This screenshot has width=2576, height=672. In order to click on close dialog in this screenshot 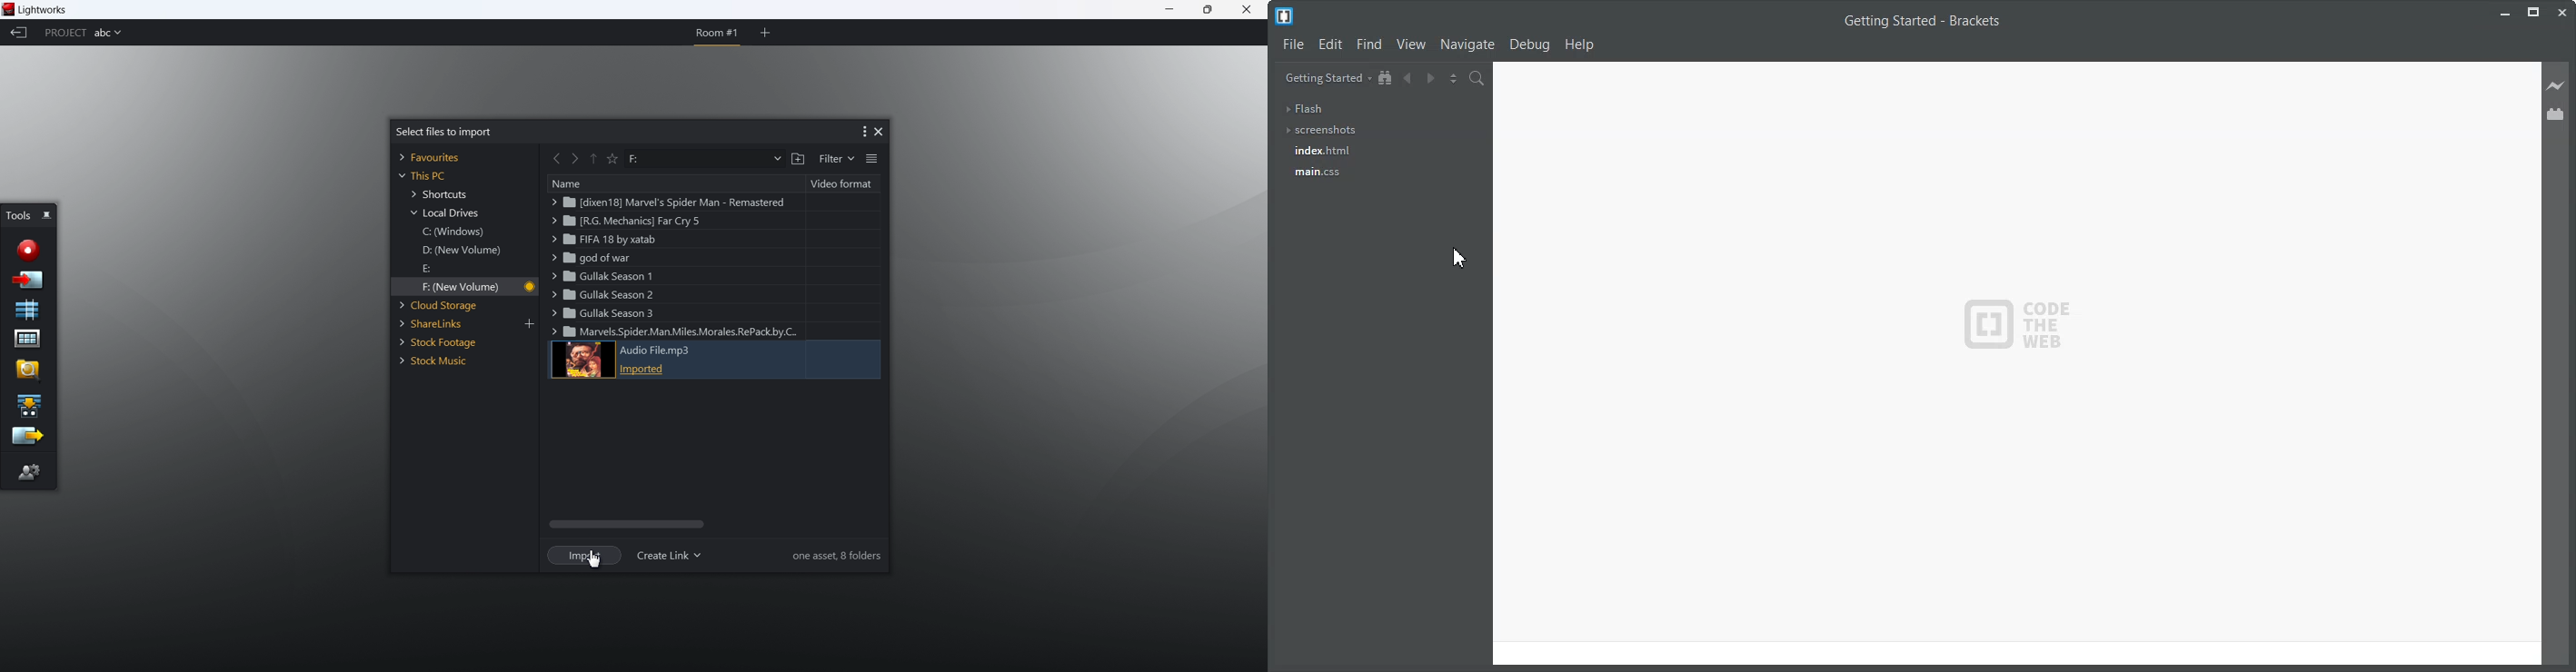, I will do `click(882, 131)`.